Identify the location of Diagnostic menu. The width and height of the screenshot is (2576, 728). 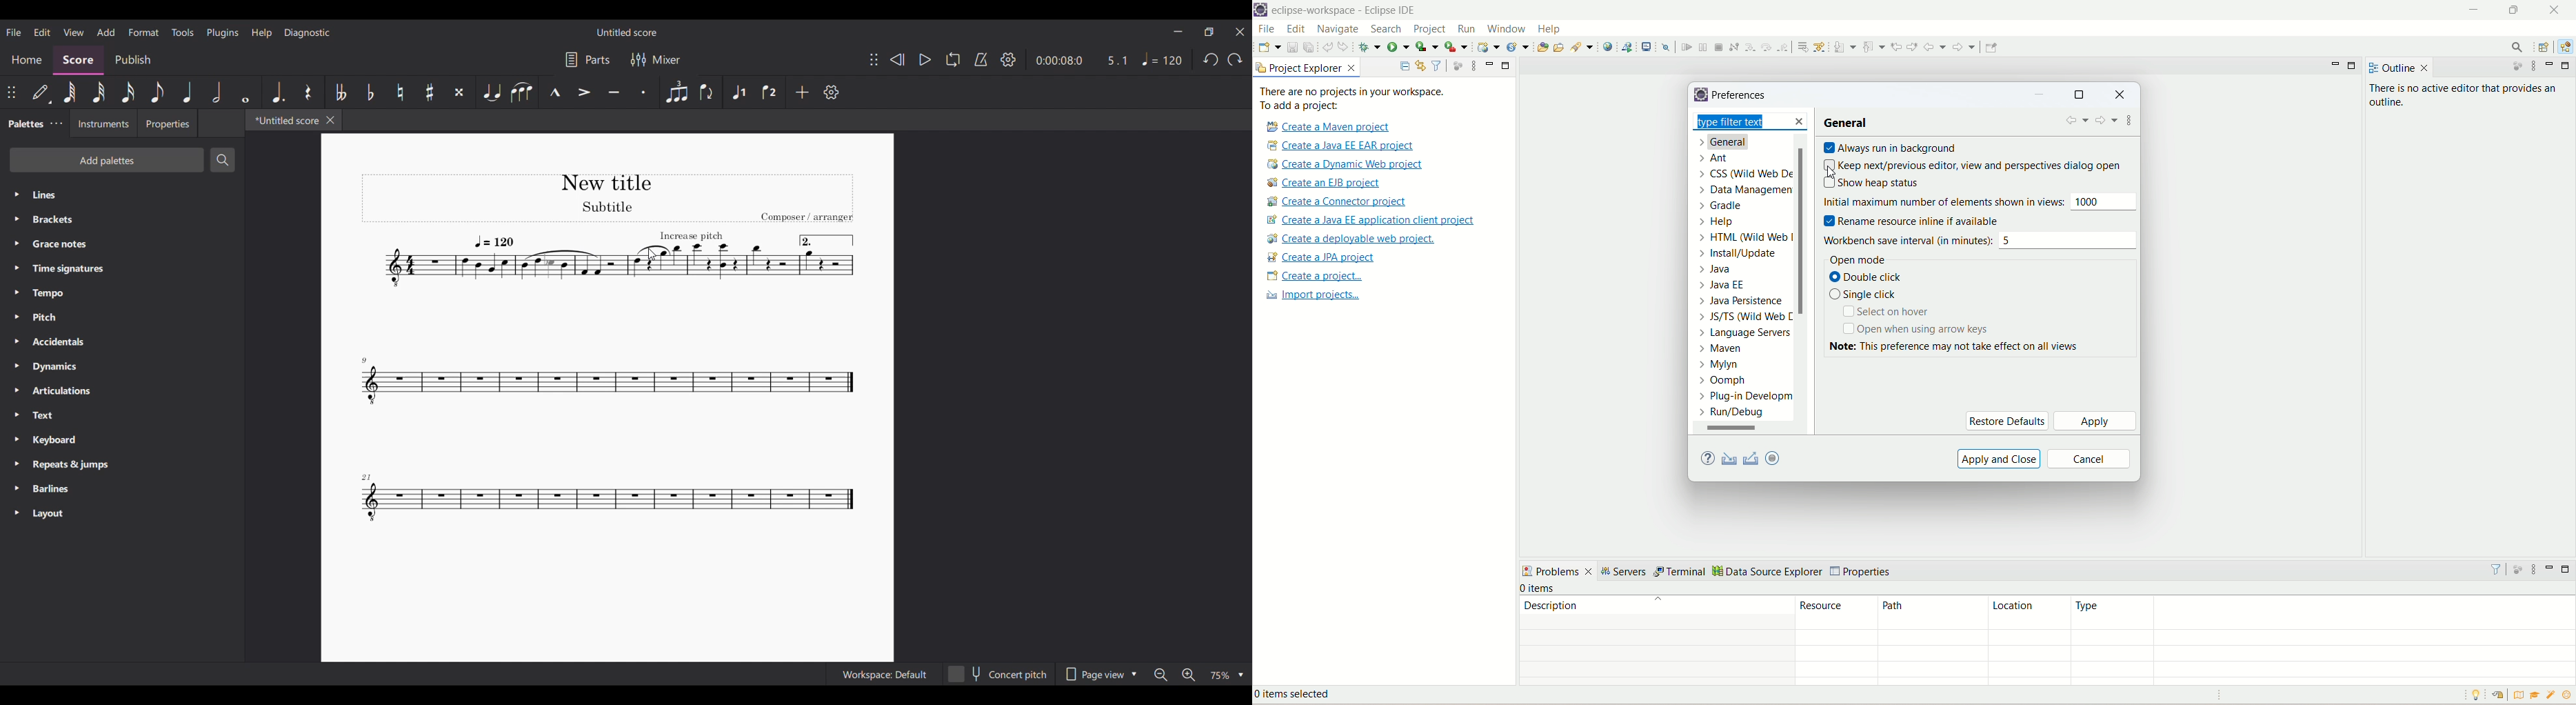
(307, 33).